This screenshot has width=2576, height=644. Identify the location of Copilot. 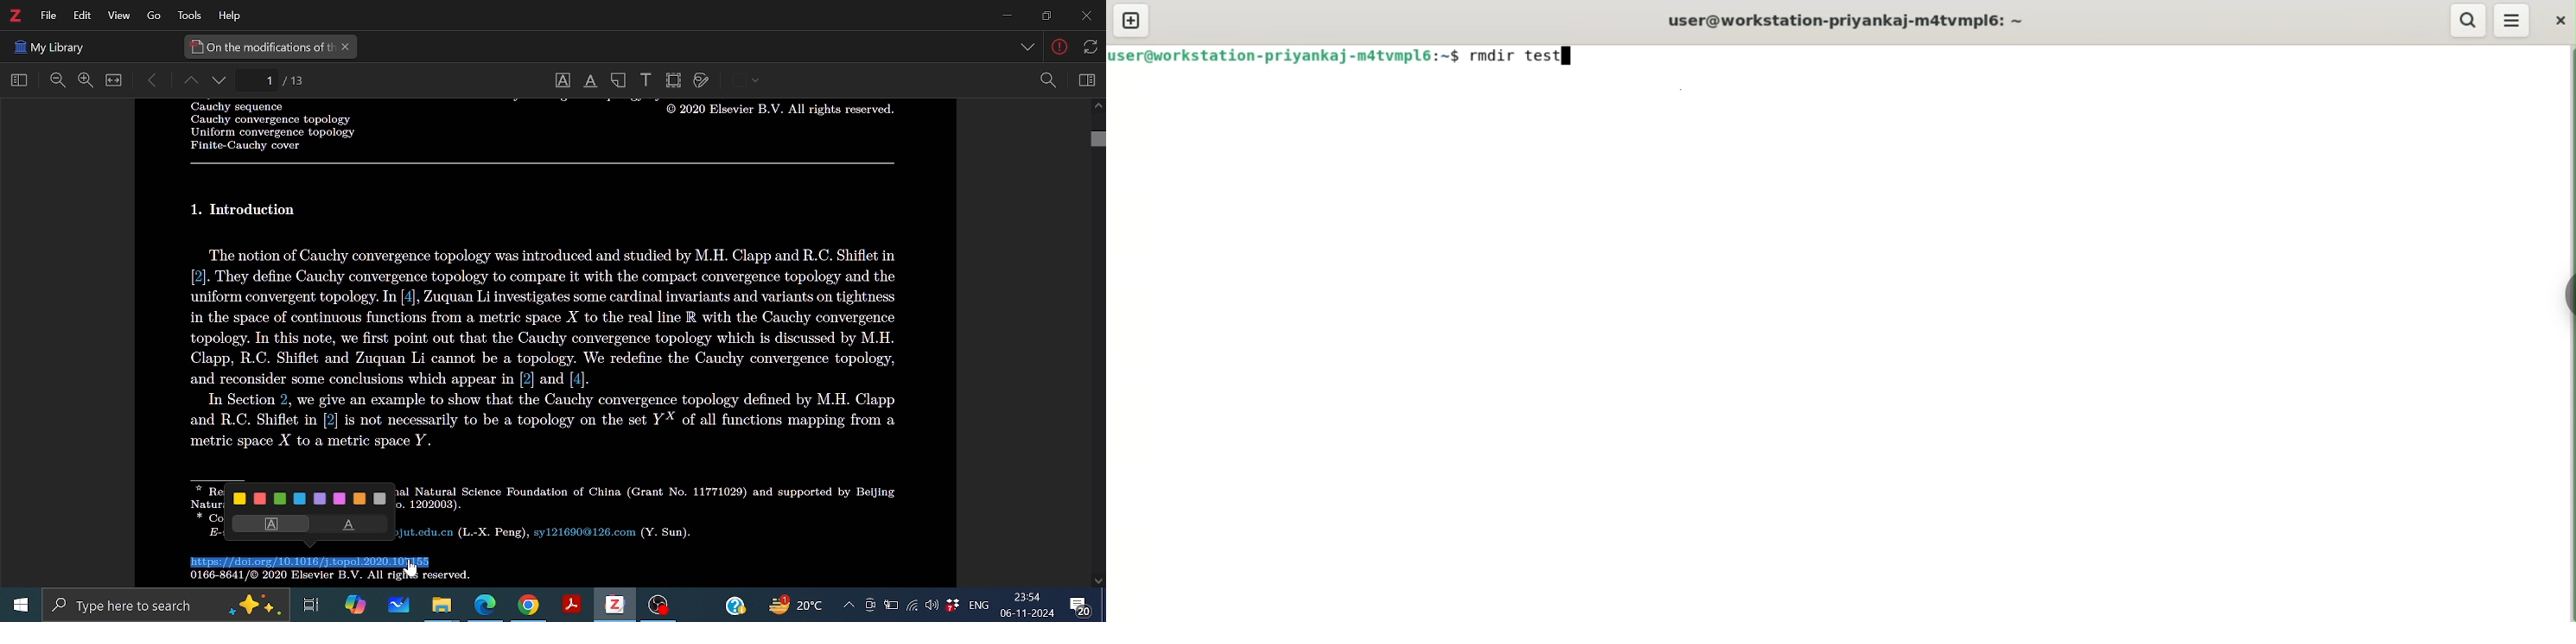
(354, 605).